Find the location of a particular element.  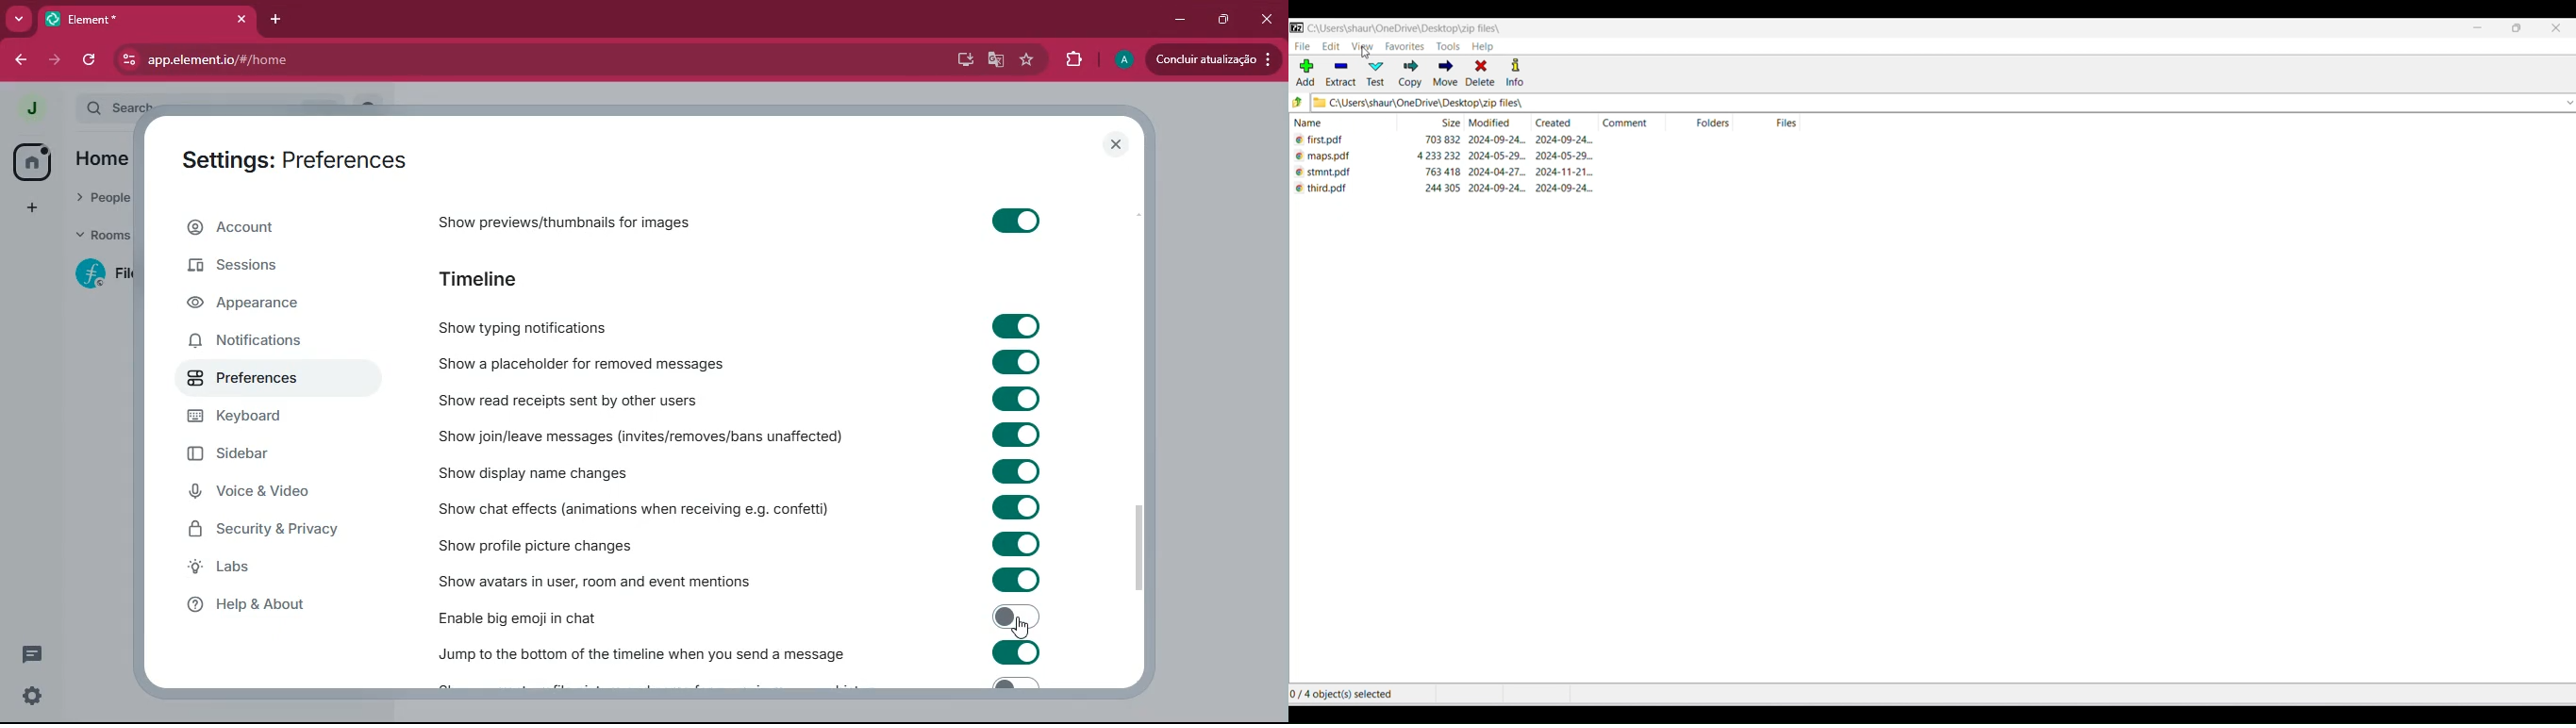

show display name changes is located at coordinates (543, 470).